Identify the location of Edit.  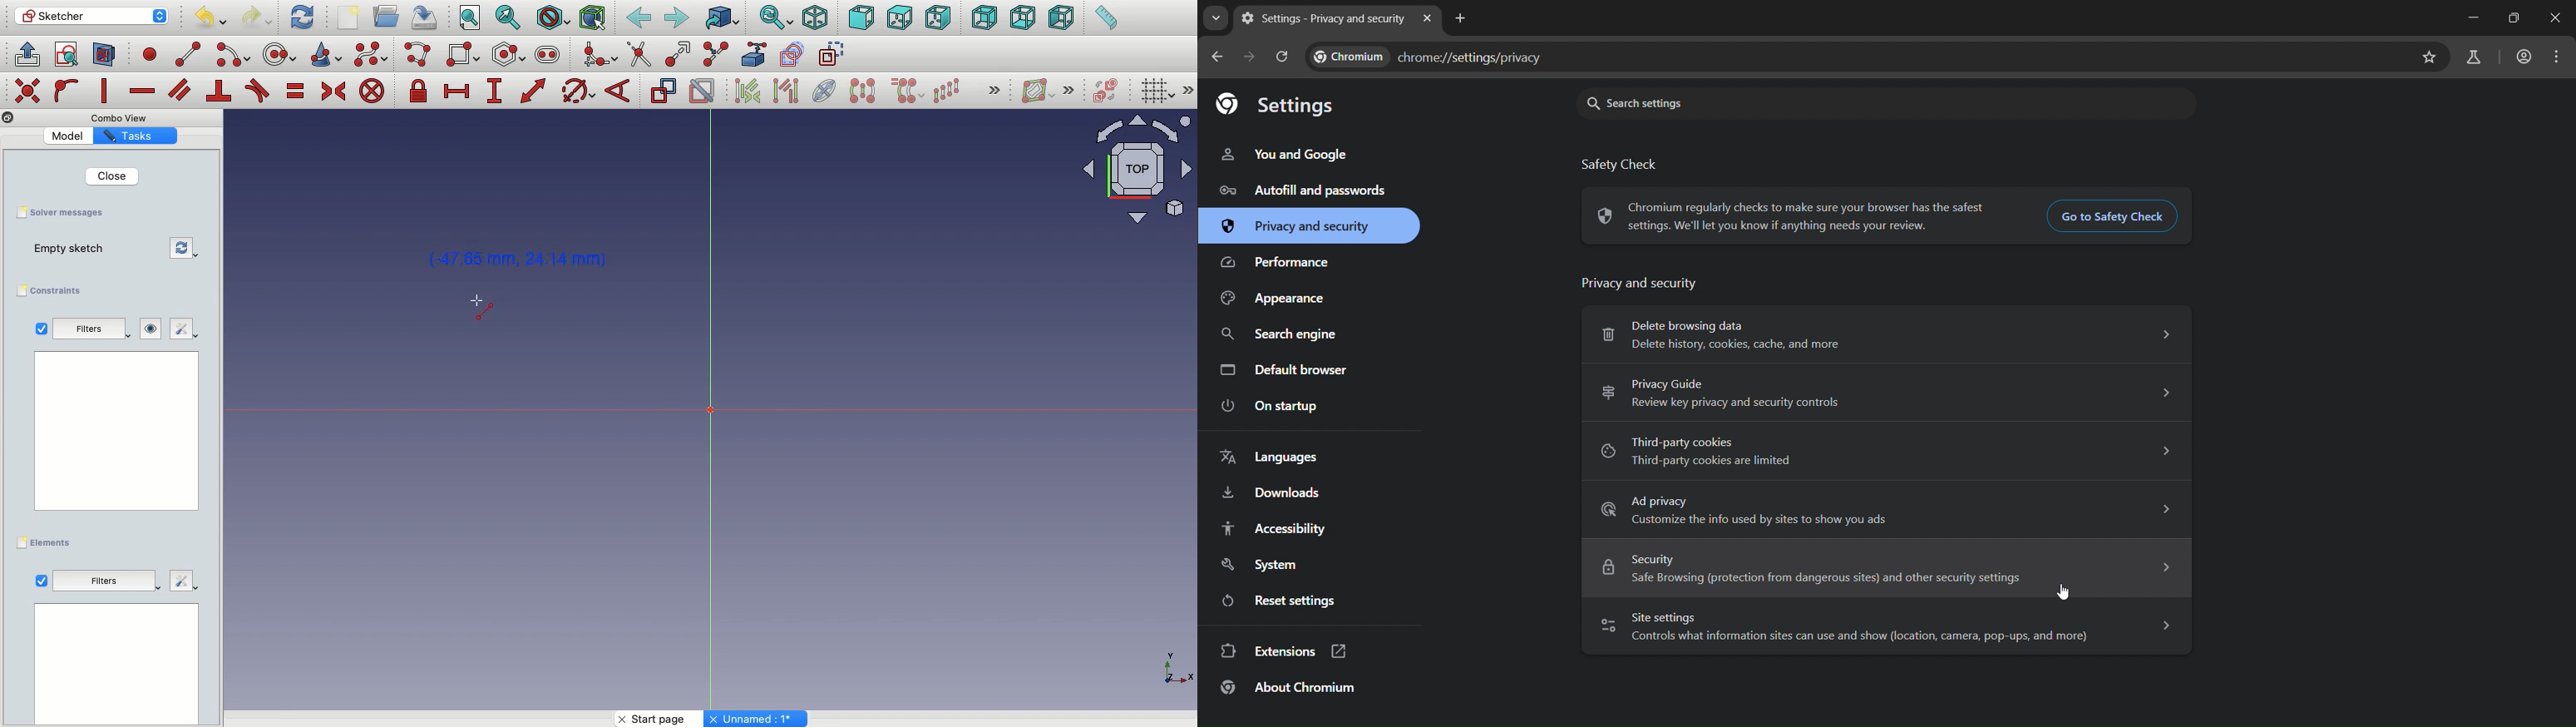
(185, 329).